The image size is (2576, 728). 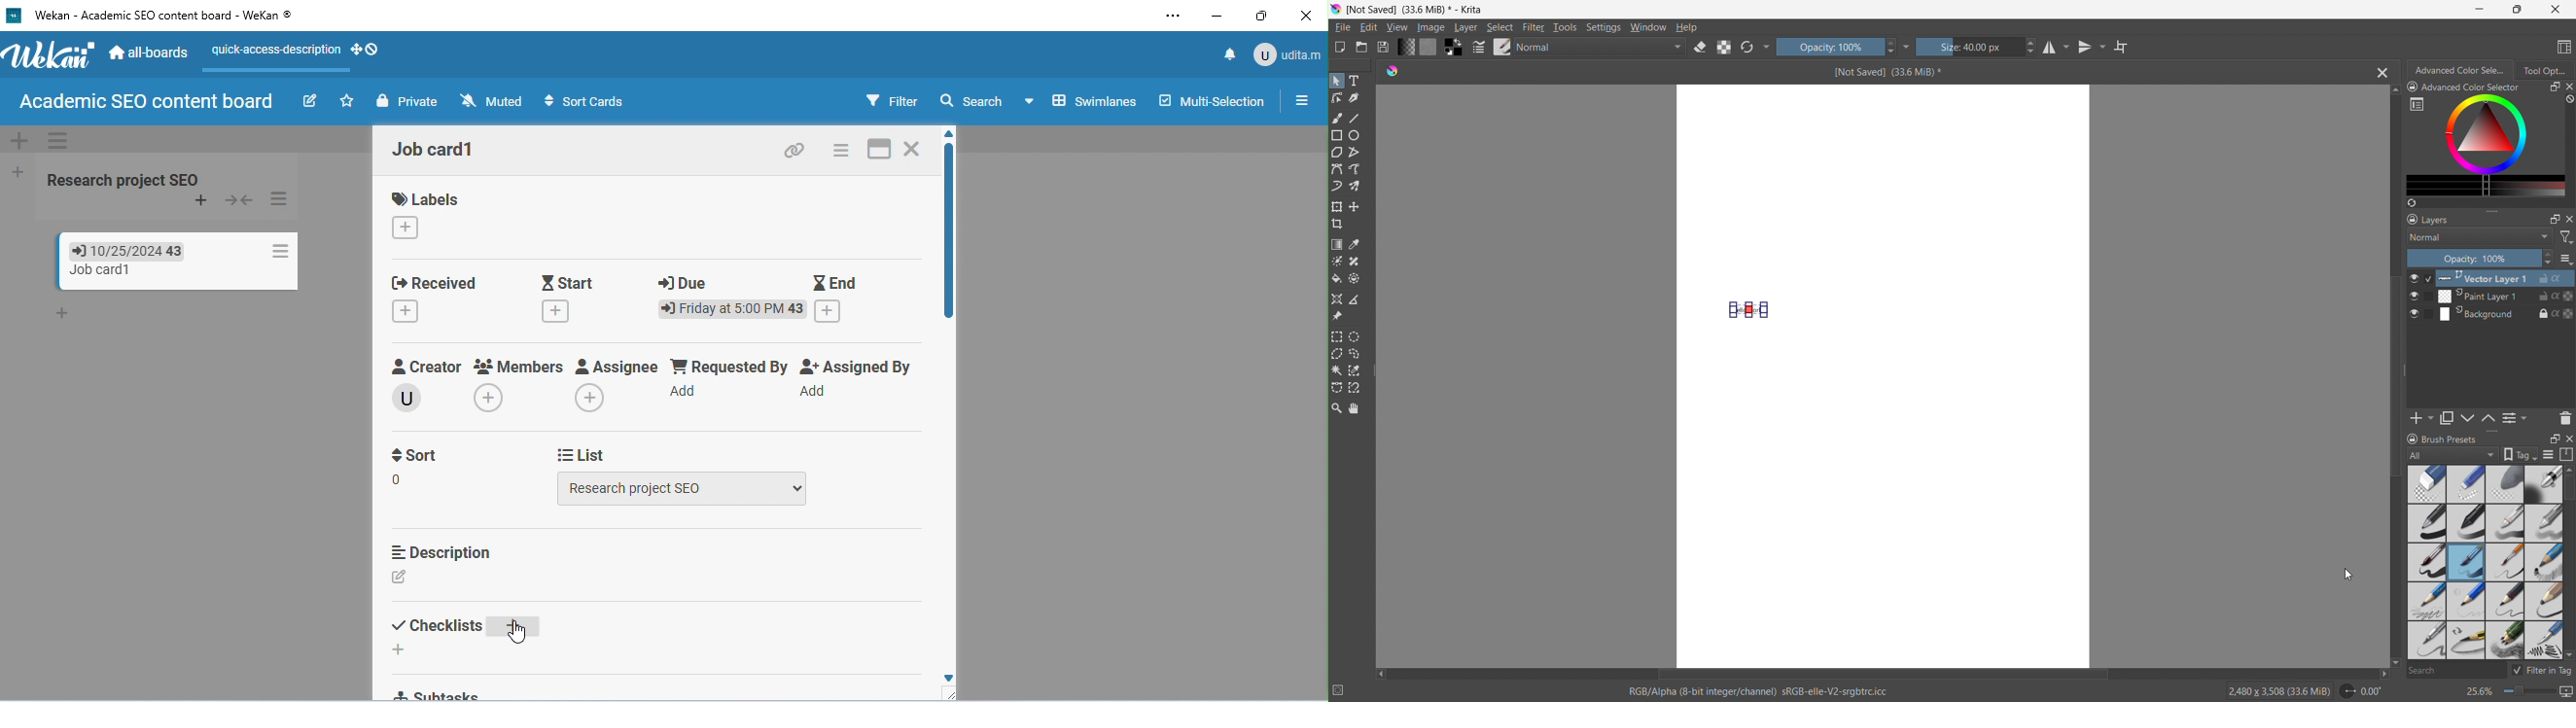 What do you see at coordinates (733, 309) in the screenshot?
I see `due date and time` at bounding box center [733, 309].